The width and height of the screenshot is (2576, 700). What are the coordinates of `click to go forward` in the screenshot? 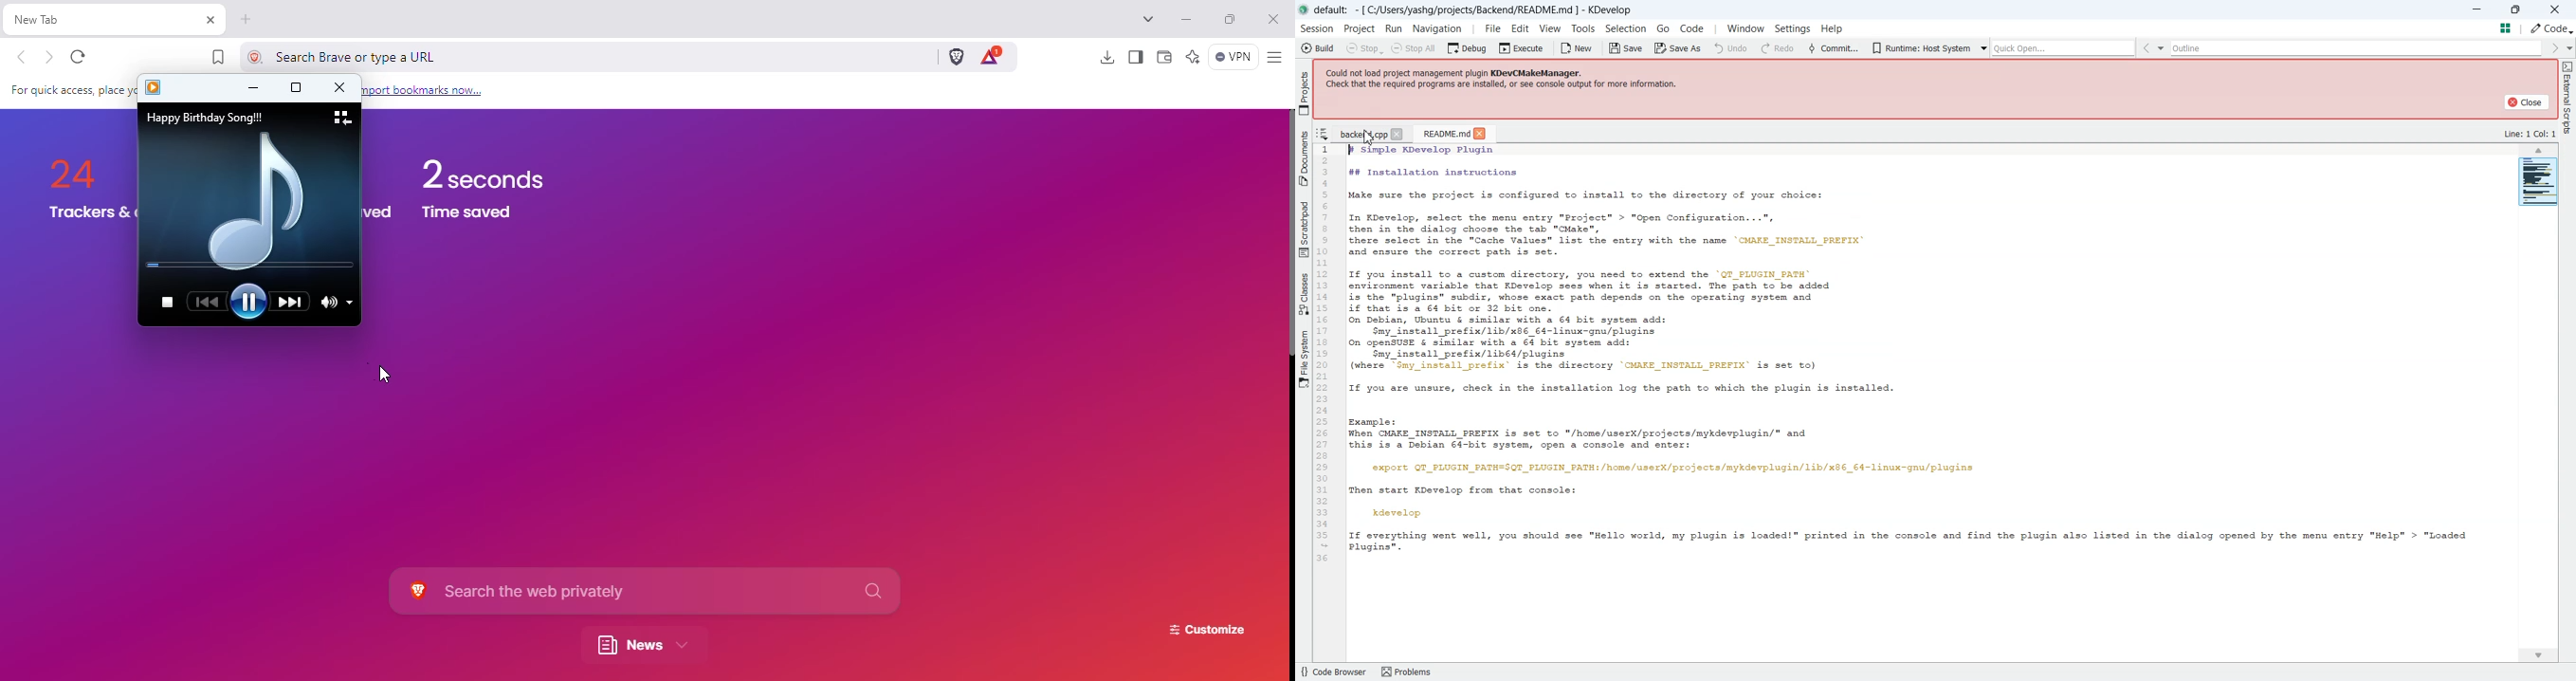 It's located at (49, 58).